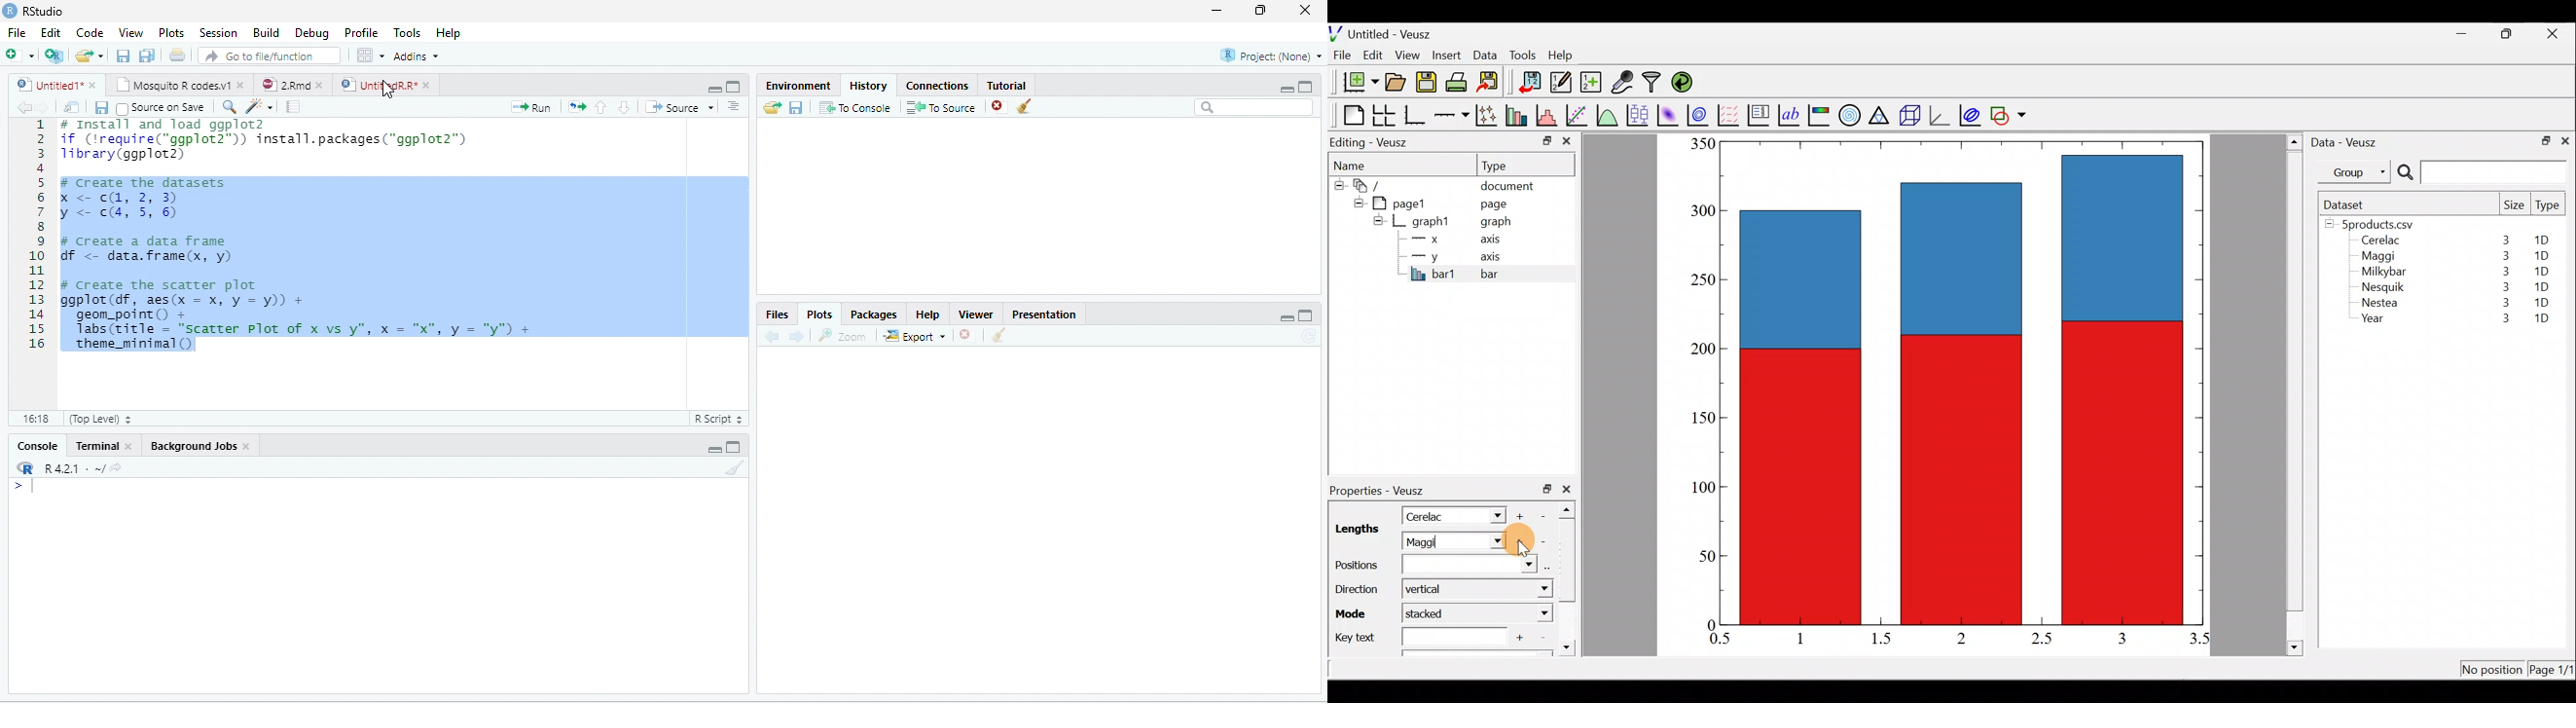  I want to click on New line, so click(24, 485).